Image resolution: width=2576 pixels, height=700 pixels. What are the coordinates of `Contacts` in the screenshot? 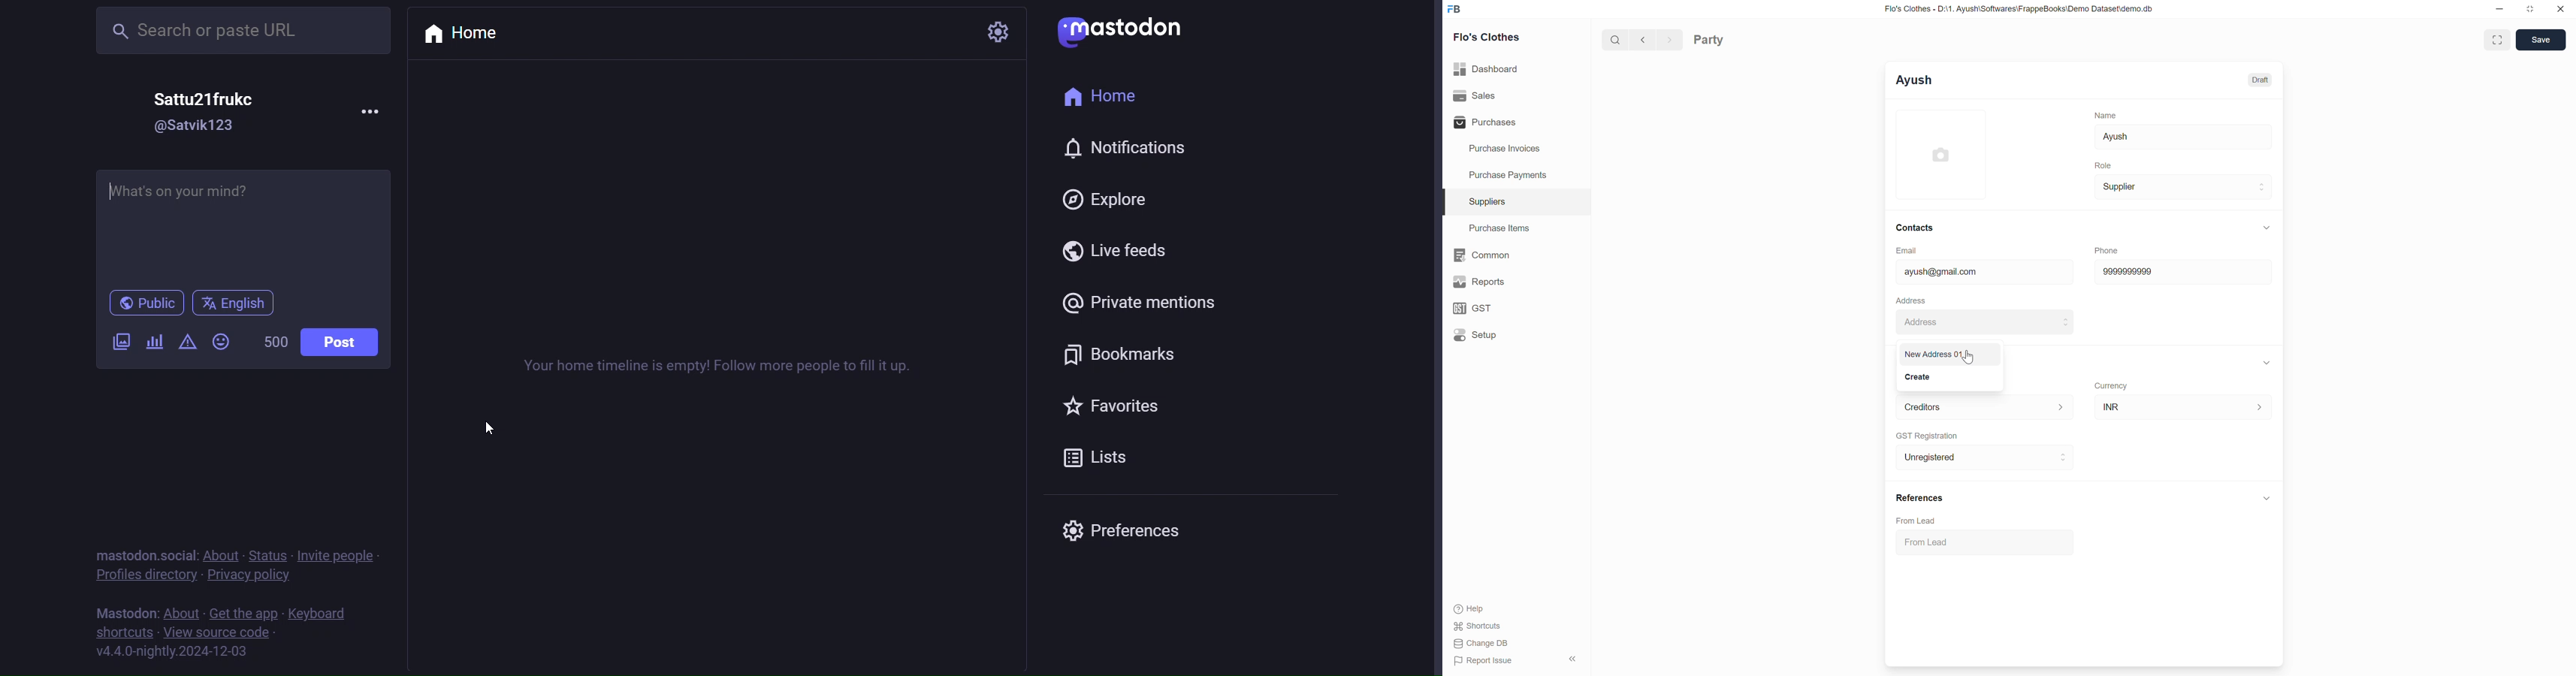 It's located at (1915, 228).